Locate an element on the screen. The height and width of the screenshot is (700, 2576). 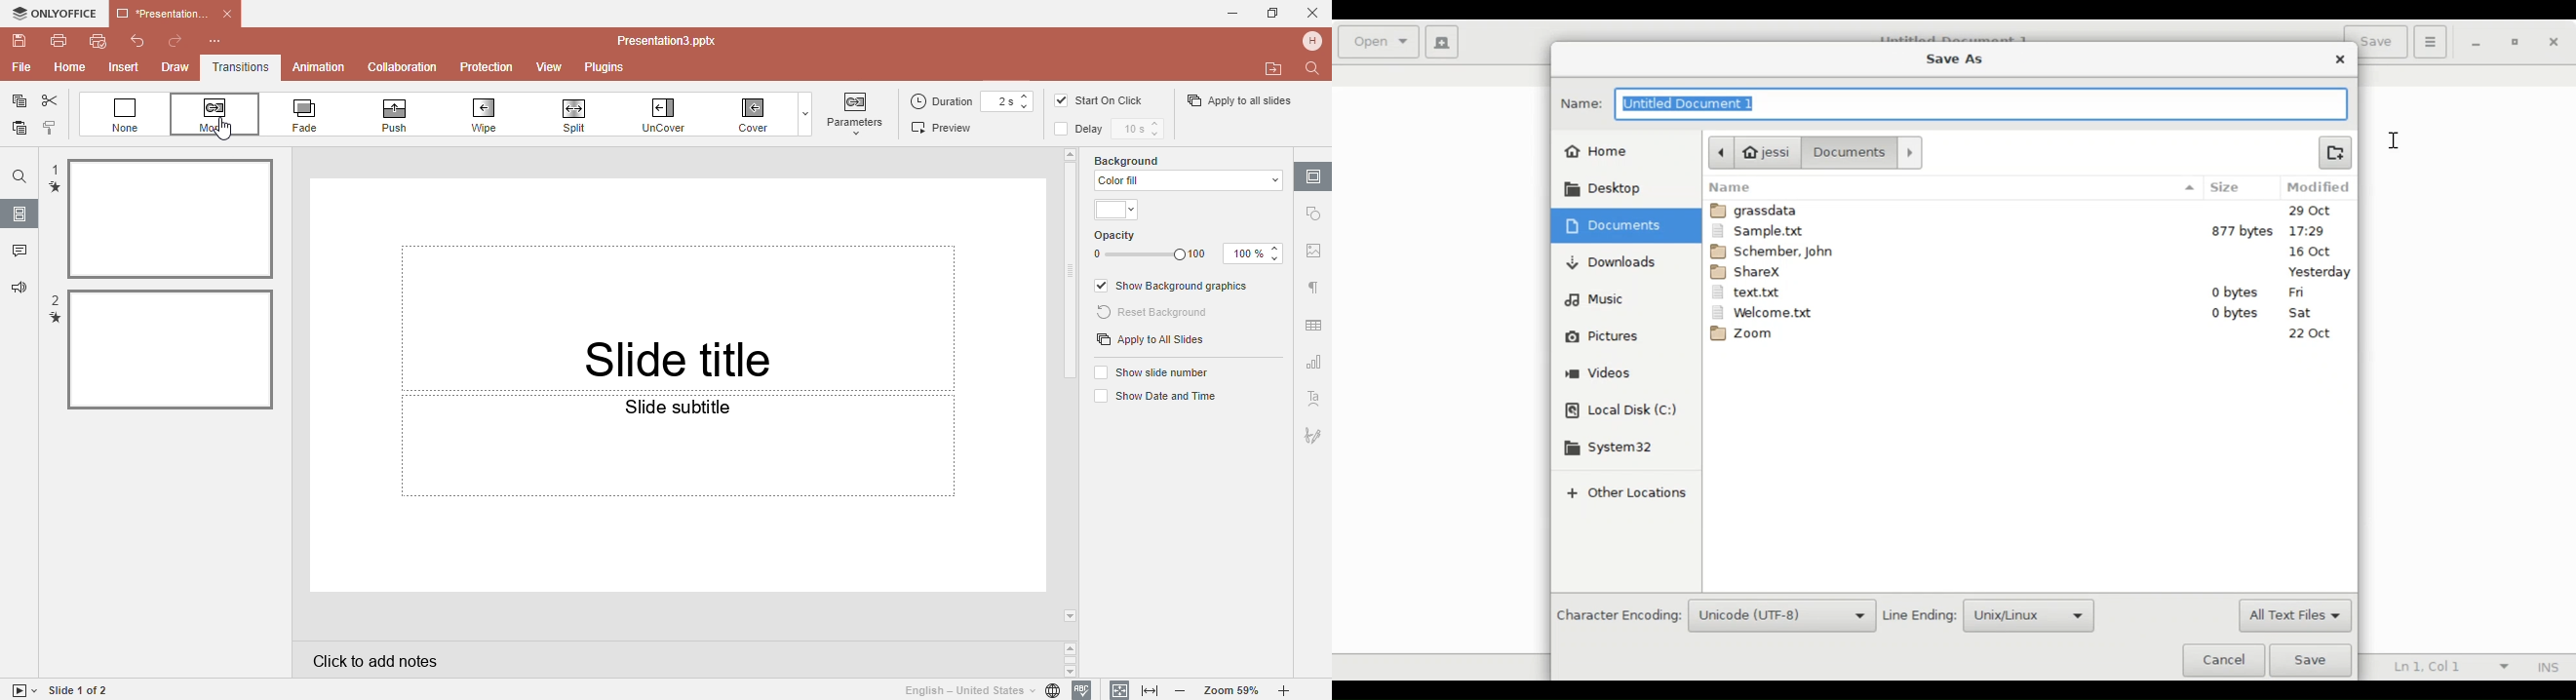
Zoom in is located at coordinates (1288, 691).